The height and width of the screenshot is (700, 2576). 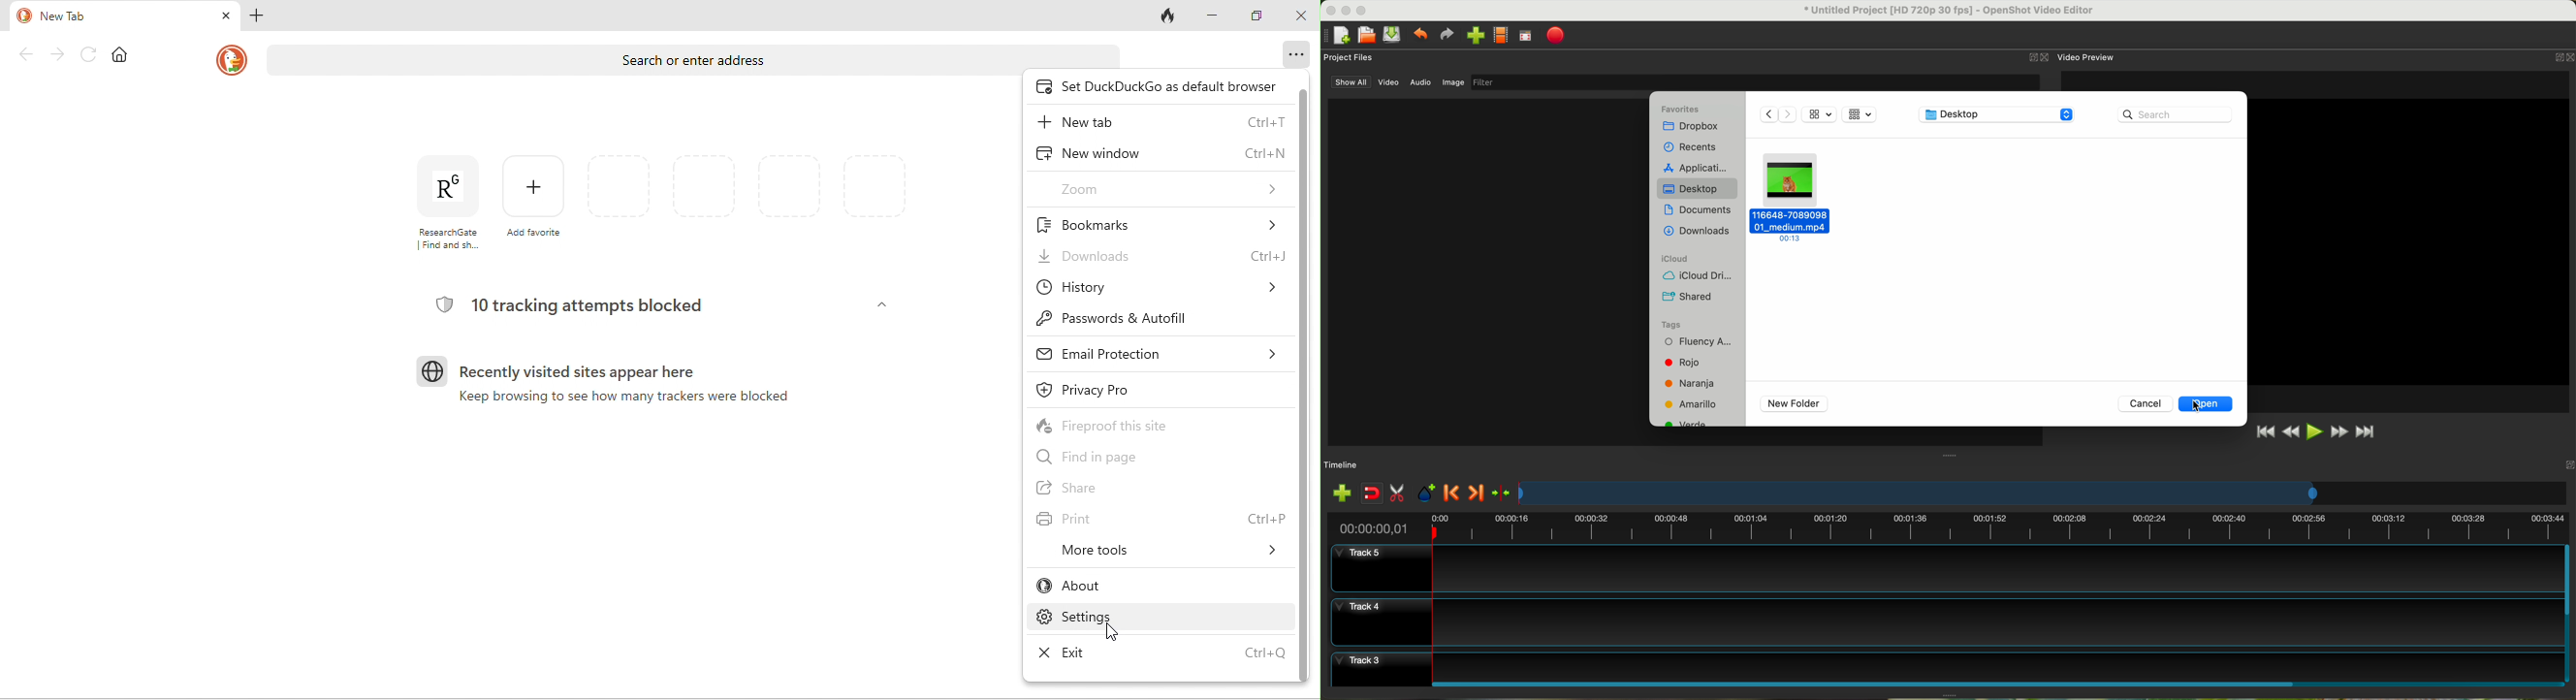 What do you see at coordinates (595, 306) in the screenshot?
I see `10 tracking attempts blocked` at bounding box center [595, 306].